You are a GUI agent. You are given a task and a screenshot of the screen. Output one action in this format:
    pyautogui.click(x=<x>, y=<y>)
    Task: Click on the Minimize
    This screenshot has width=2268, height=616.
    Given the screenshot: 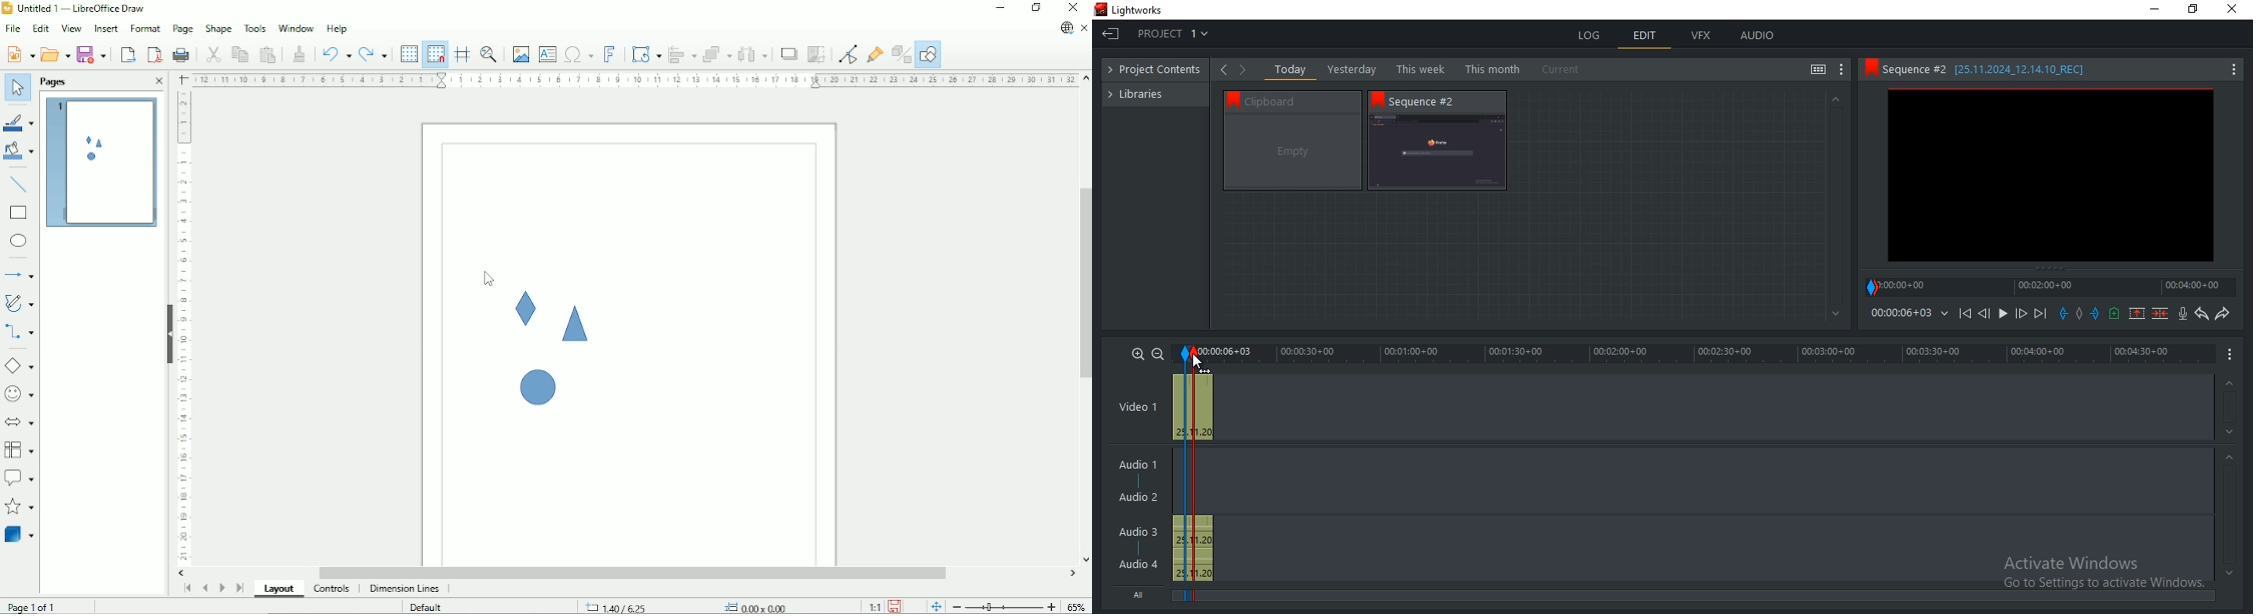 What is the action you would take?
    pyautogui.click(x=1000, y=8)
    